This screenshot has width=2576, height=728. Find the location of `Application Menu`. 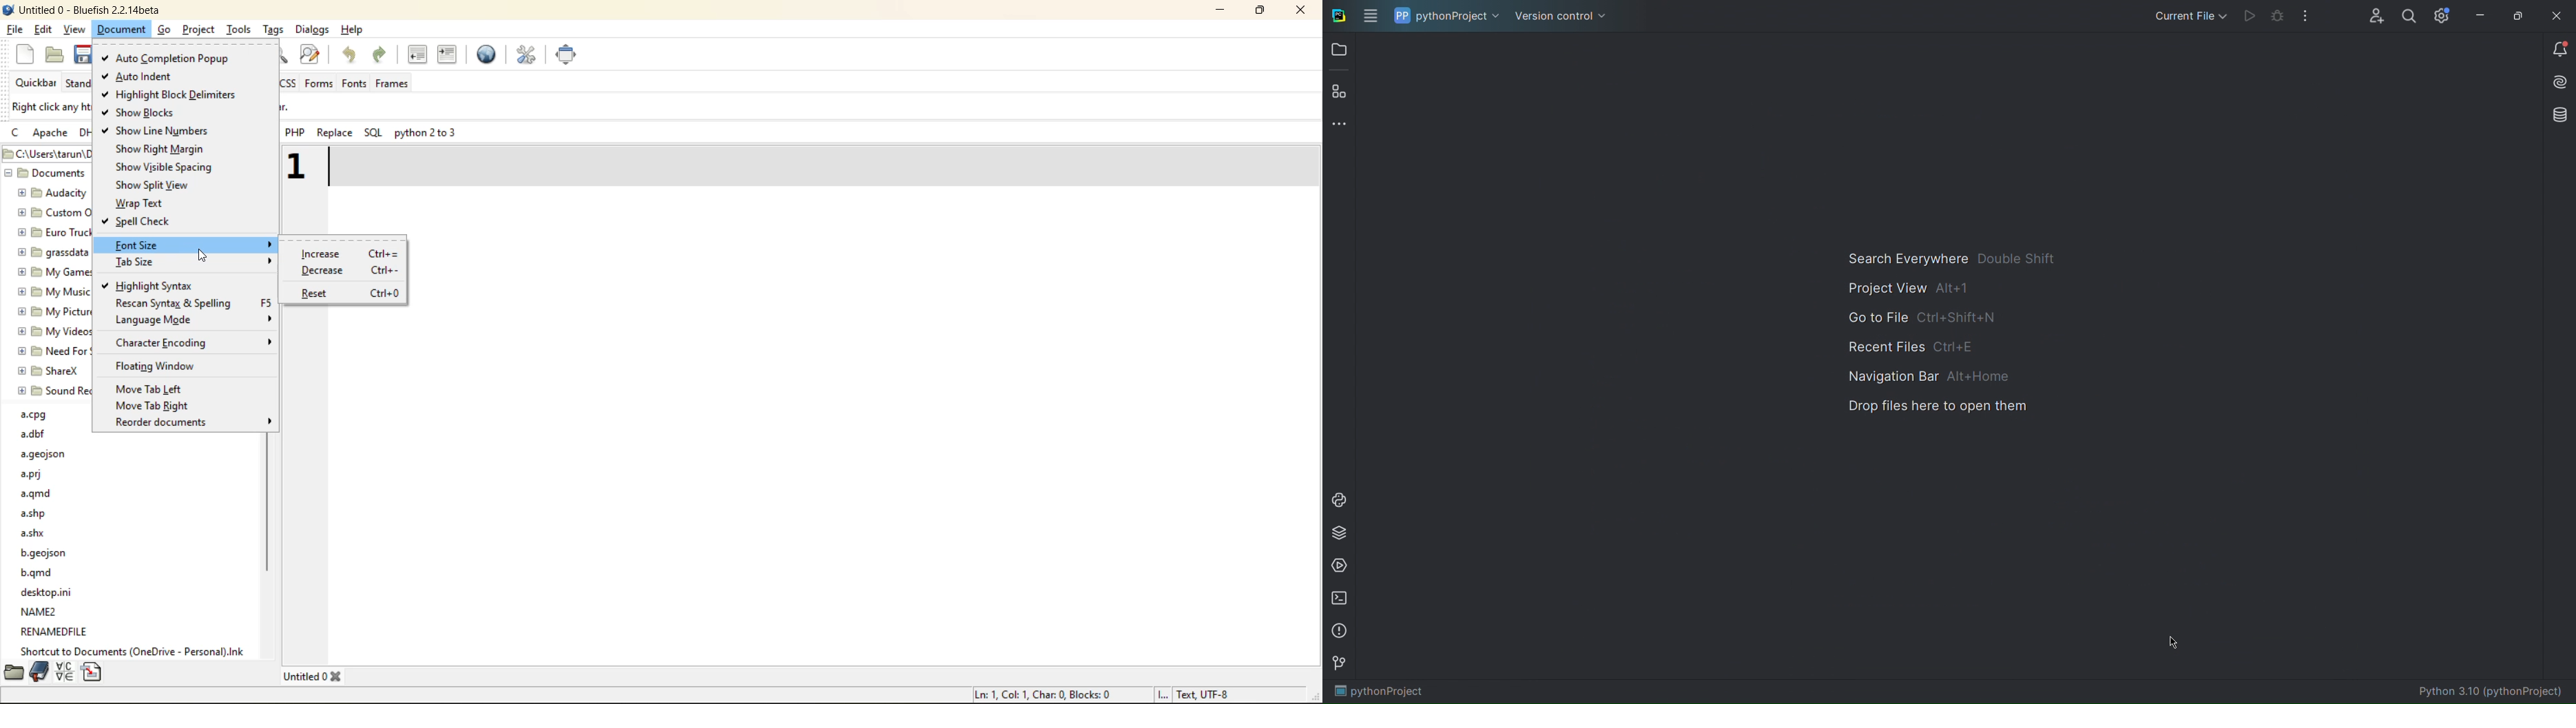

Application Menu is located at coordinates (1369, 16).